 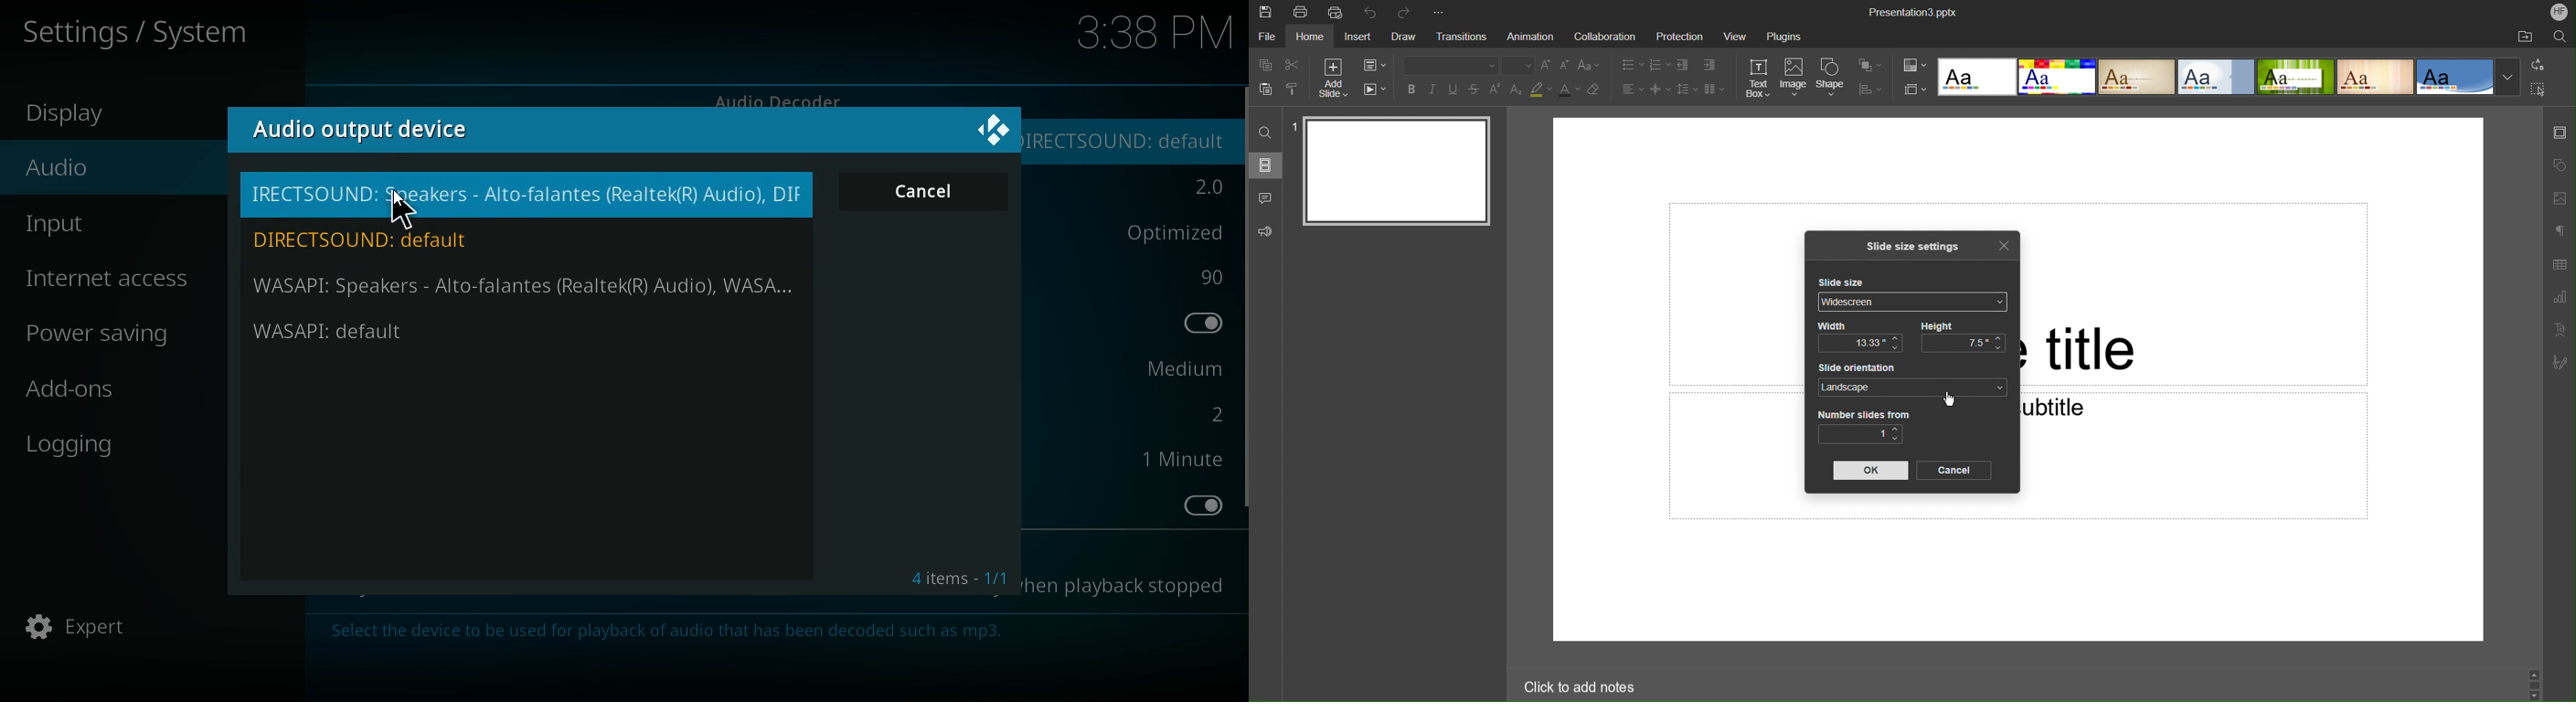 I want to click on Arrange, so click(x=1870, y=66).